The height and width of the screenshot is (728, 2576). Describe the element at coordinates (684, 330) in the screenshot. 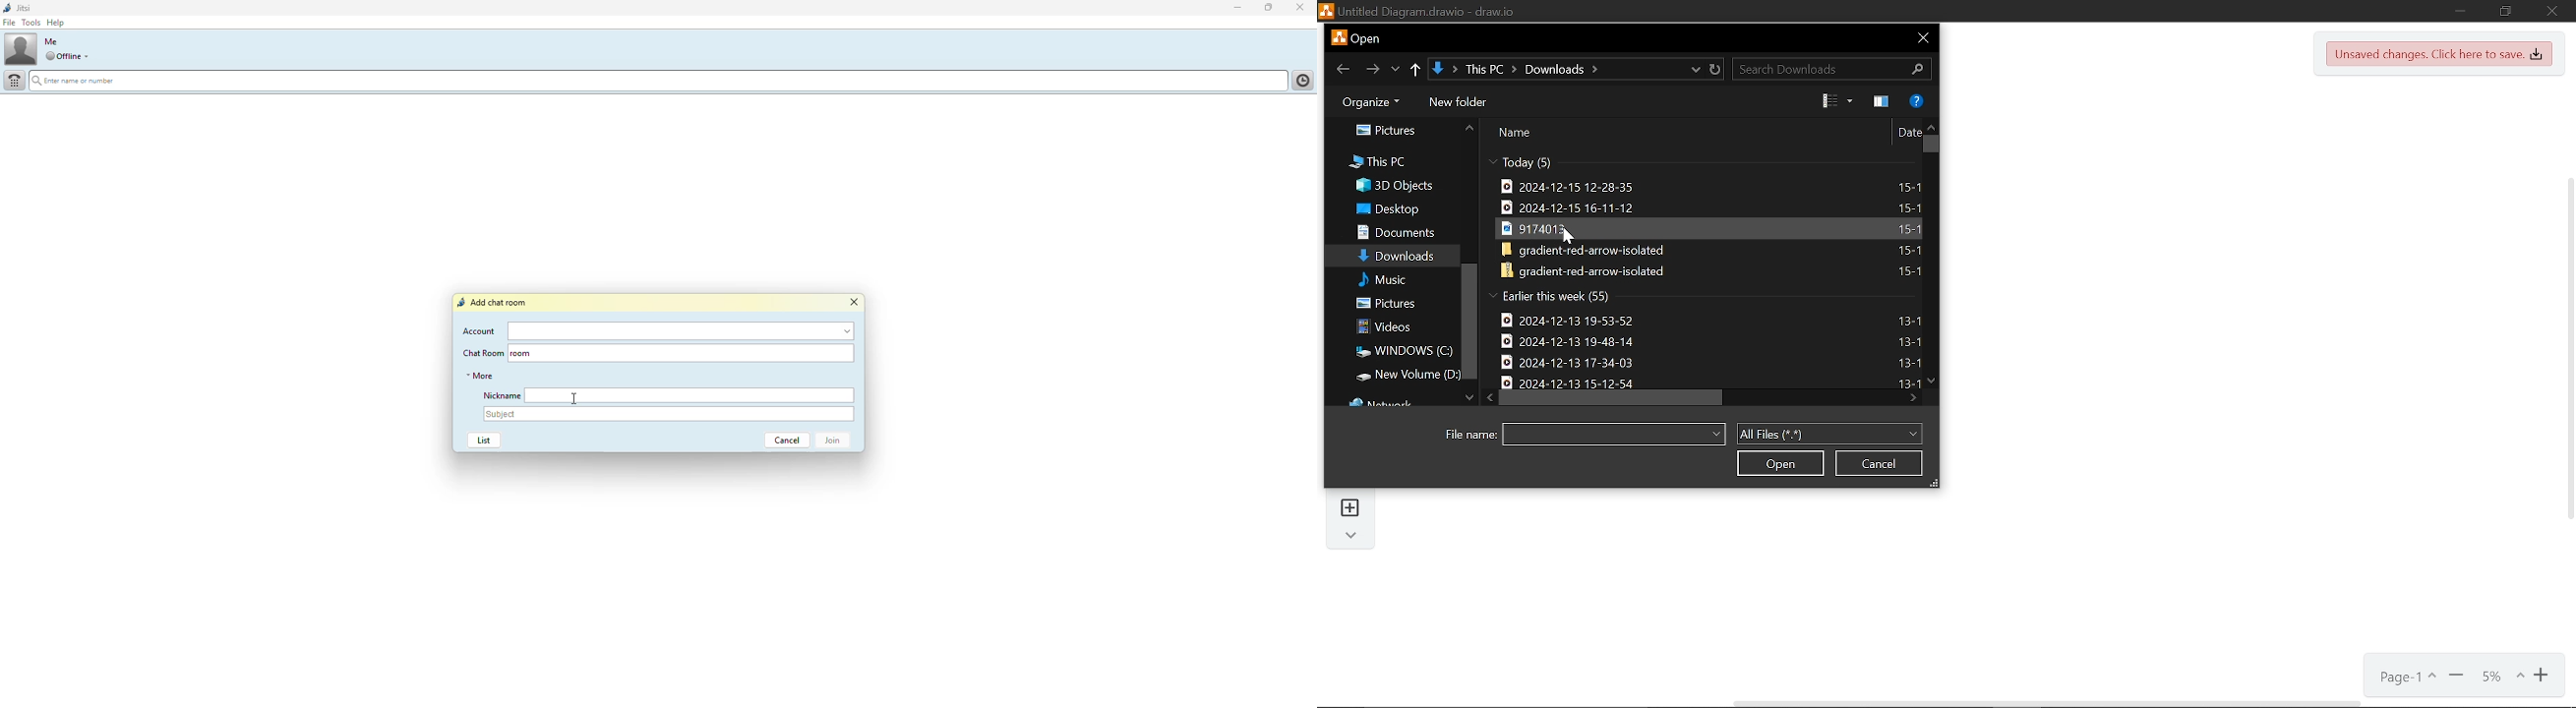

I see `account` at that location.